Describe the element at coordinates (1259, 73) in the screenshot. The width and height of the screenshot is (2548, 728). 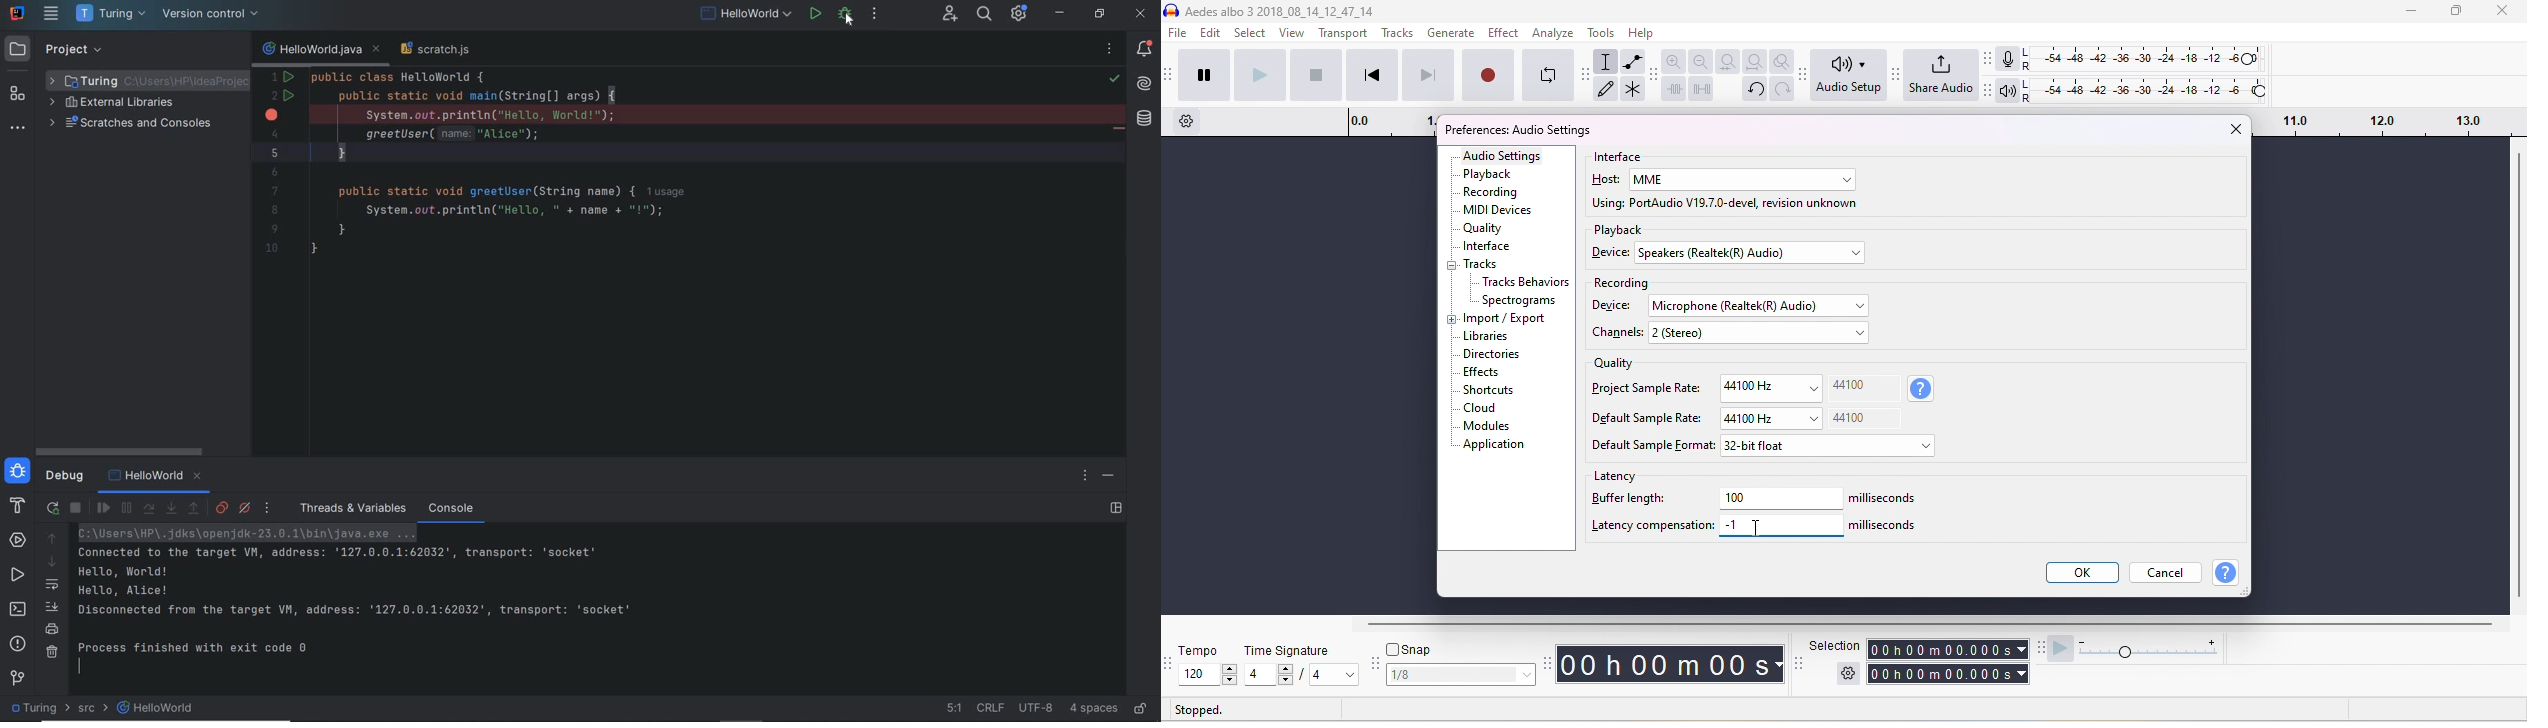
I see `play` at that location.